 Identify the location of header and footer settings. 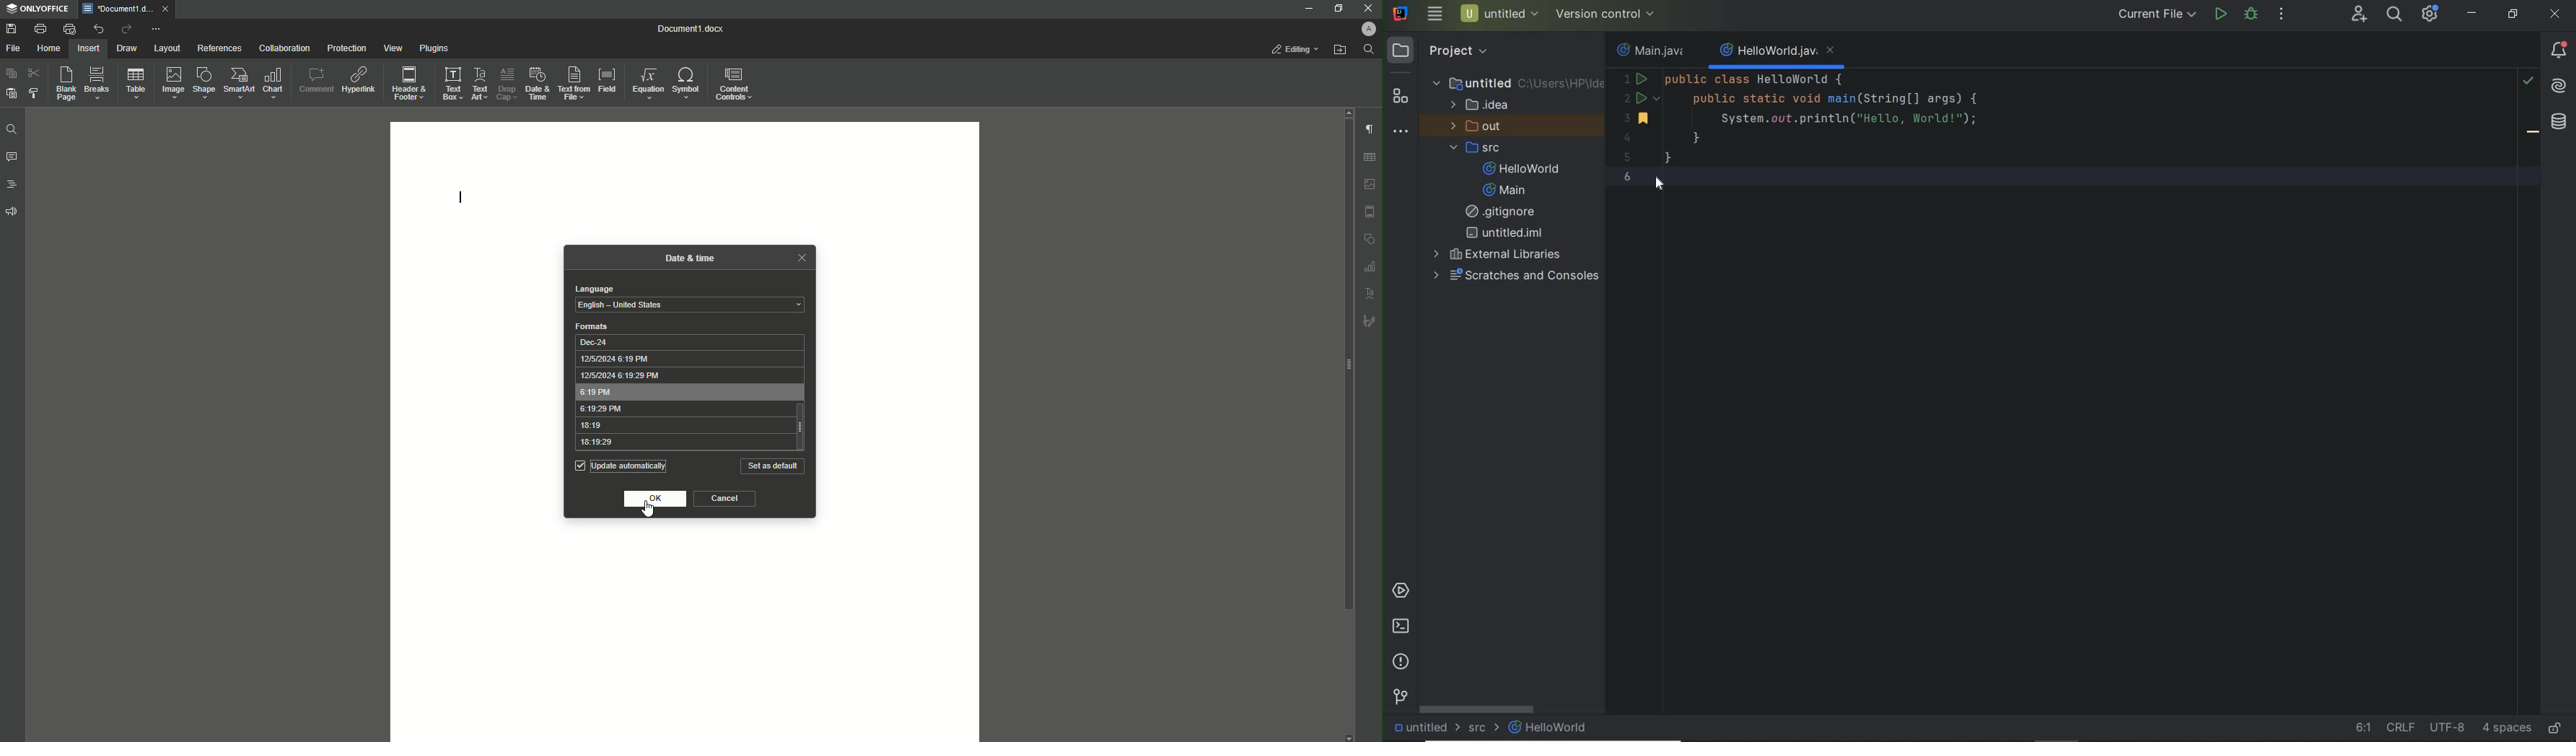
(1370, 211).